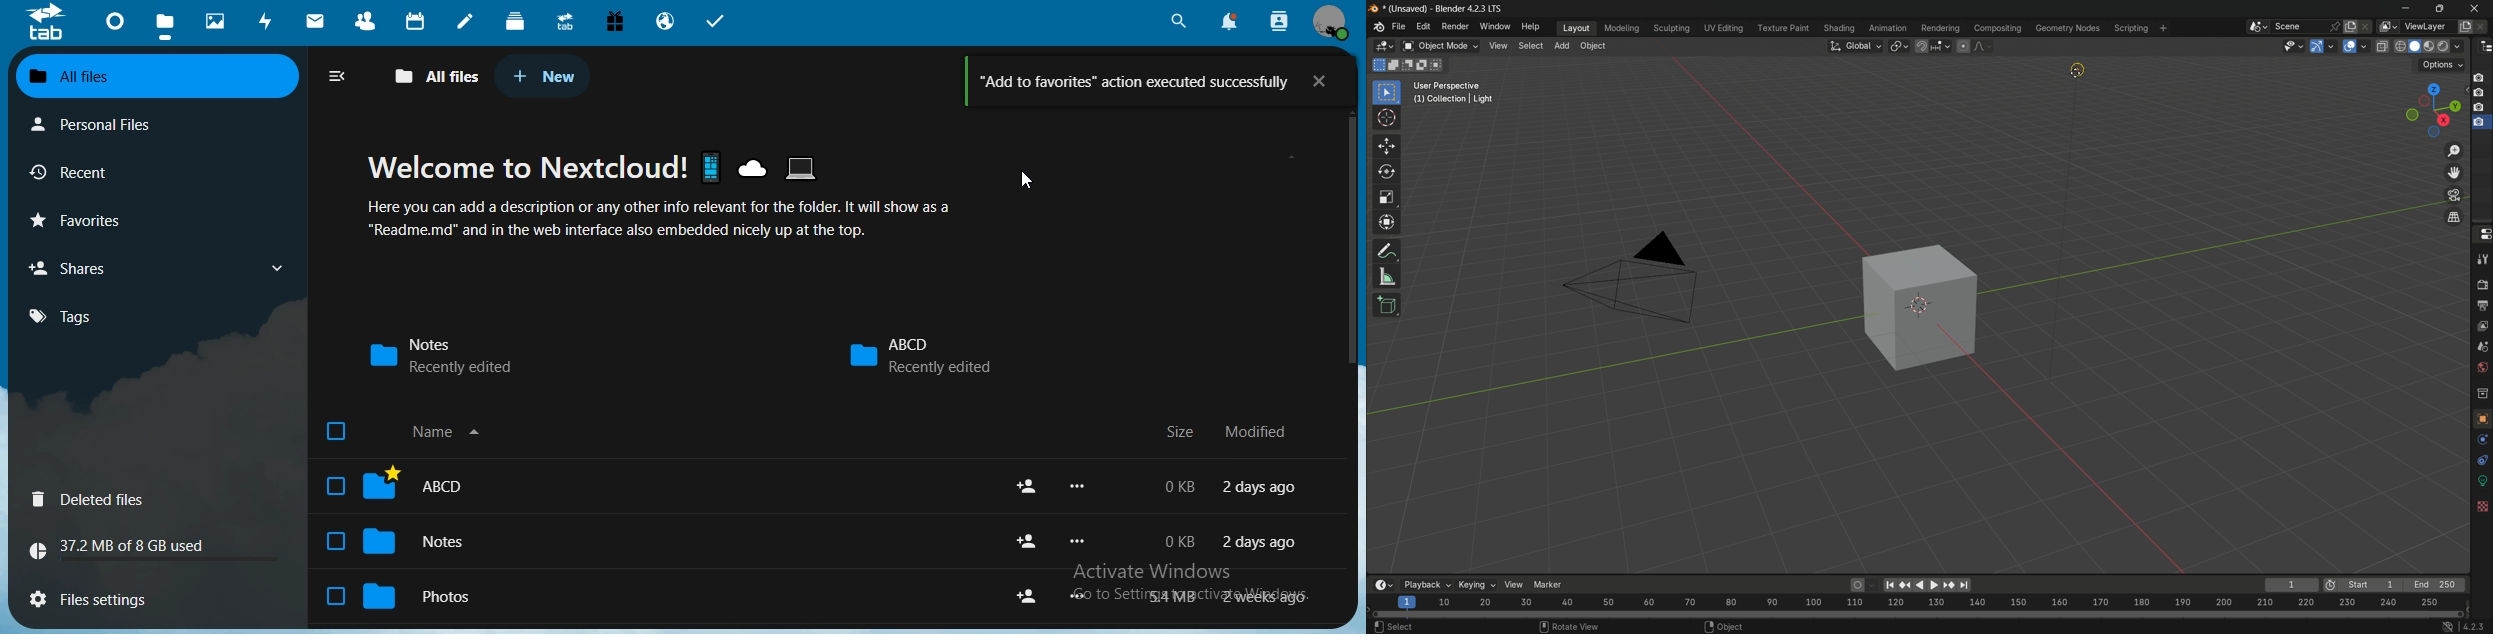 This screenshot has height=644, width=2520. I want to click on icon, so click(47, 23).